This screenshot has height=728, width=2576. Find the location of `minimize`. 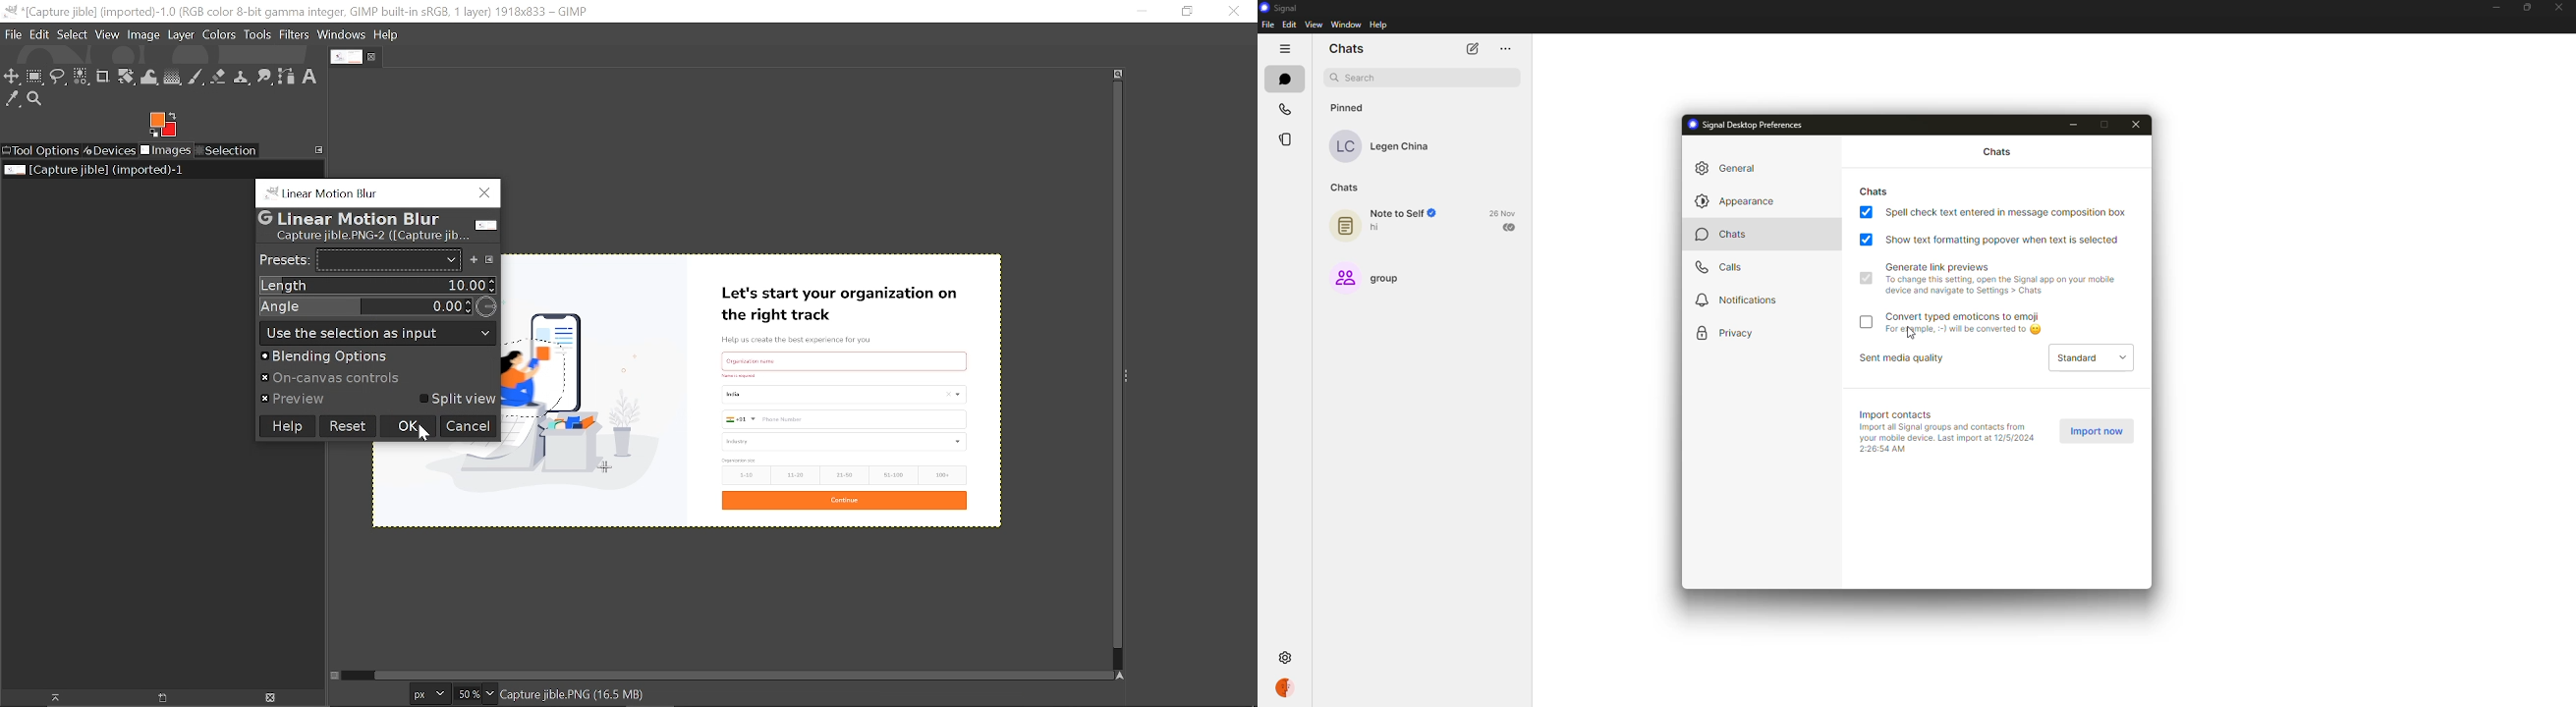

minimize is located at coordinates (2494, 8).